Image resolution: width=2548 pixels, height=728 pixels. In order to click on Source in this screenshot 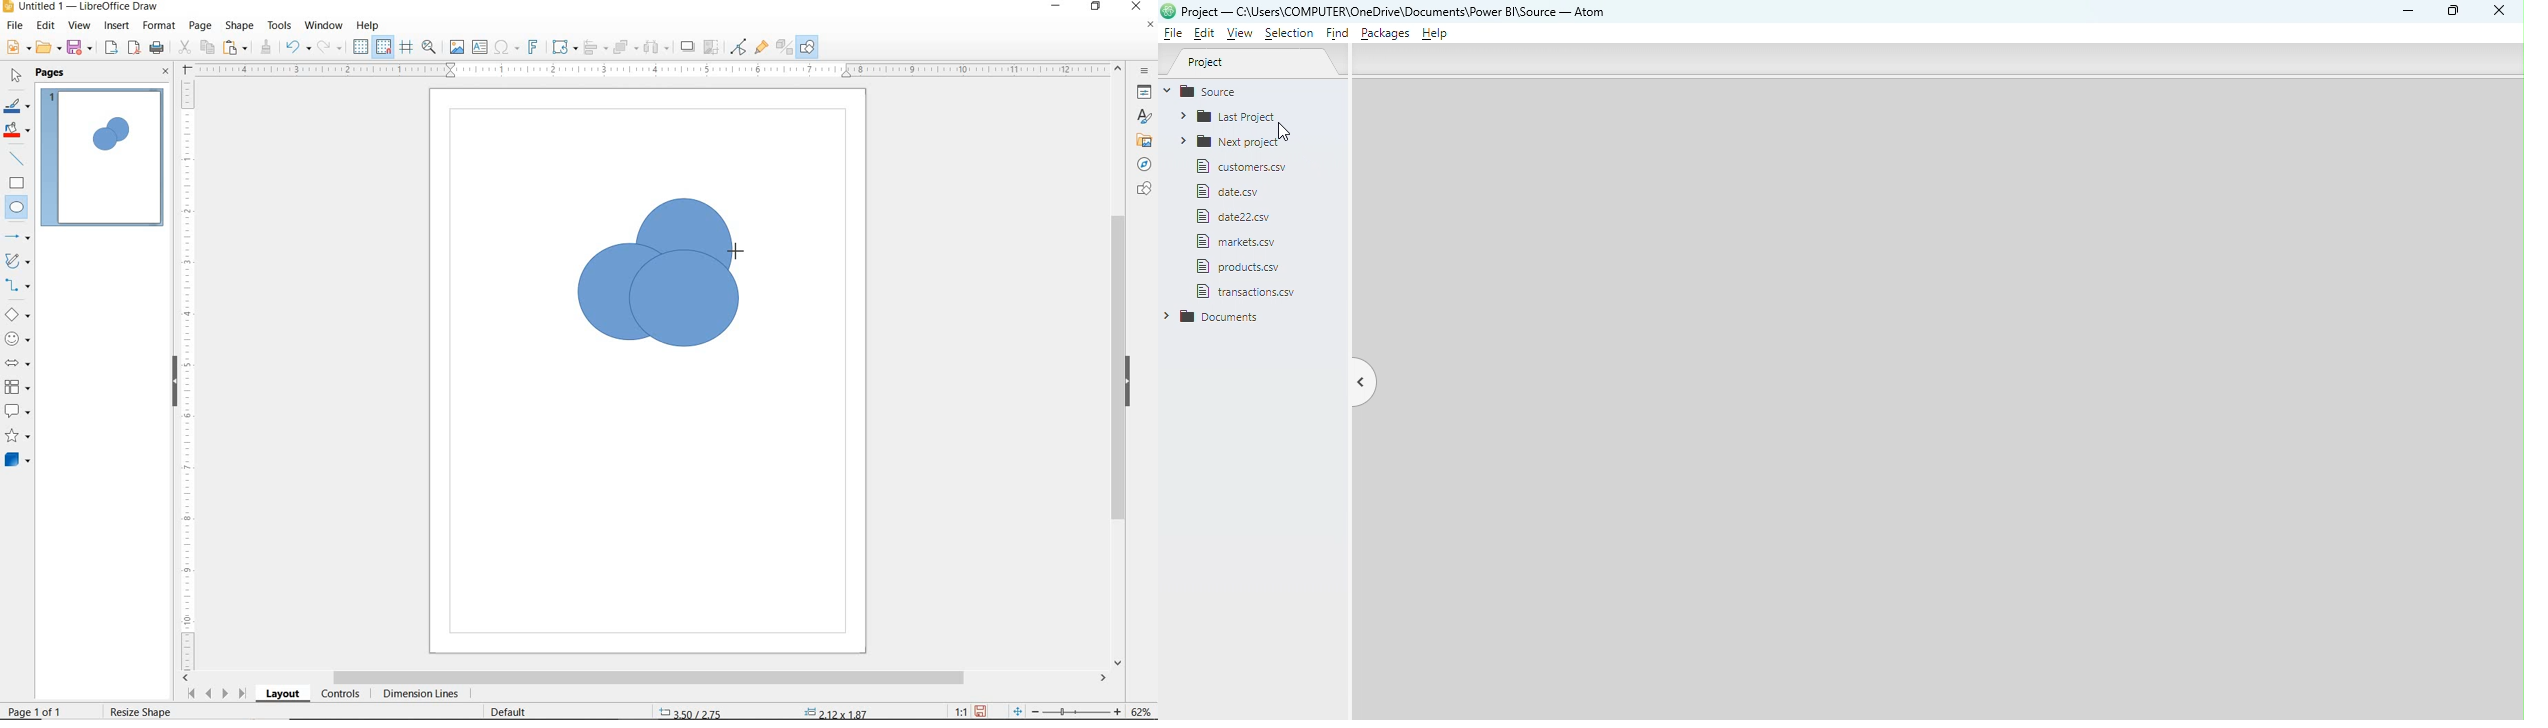, I will do `click(1217, 92)`.